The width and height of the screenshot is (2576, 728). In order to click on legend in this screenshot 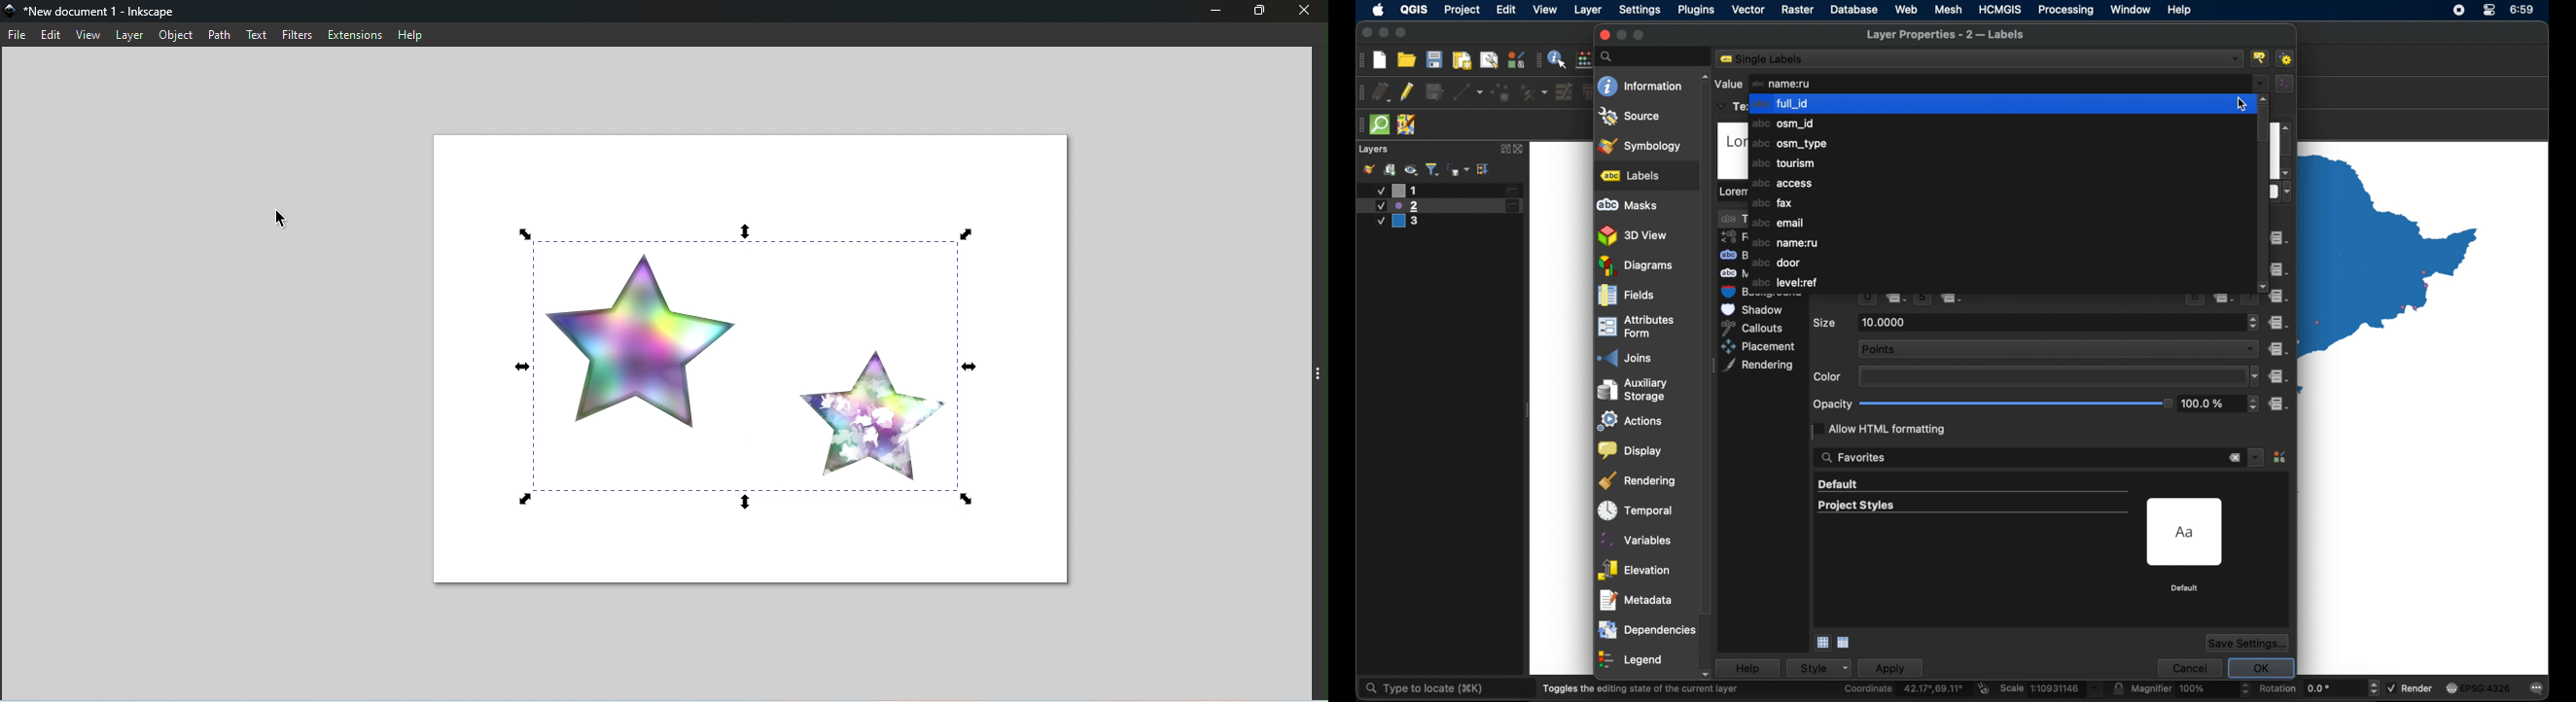, I will do `click(1632, 657)`.